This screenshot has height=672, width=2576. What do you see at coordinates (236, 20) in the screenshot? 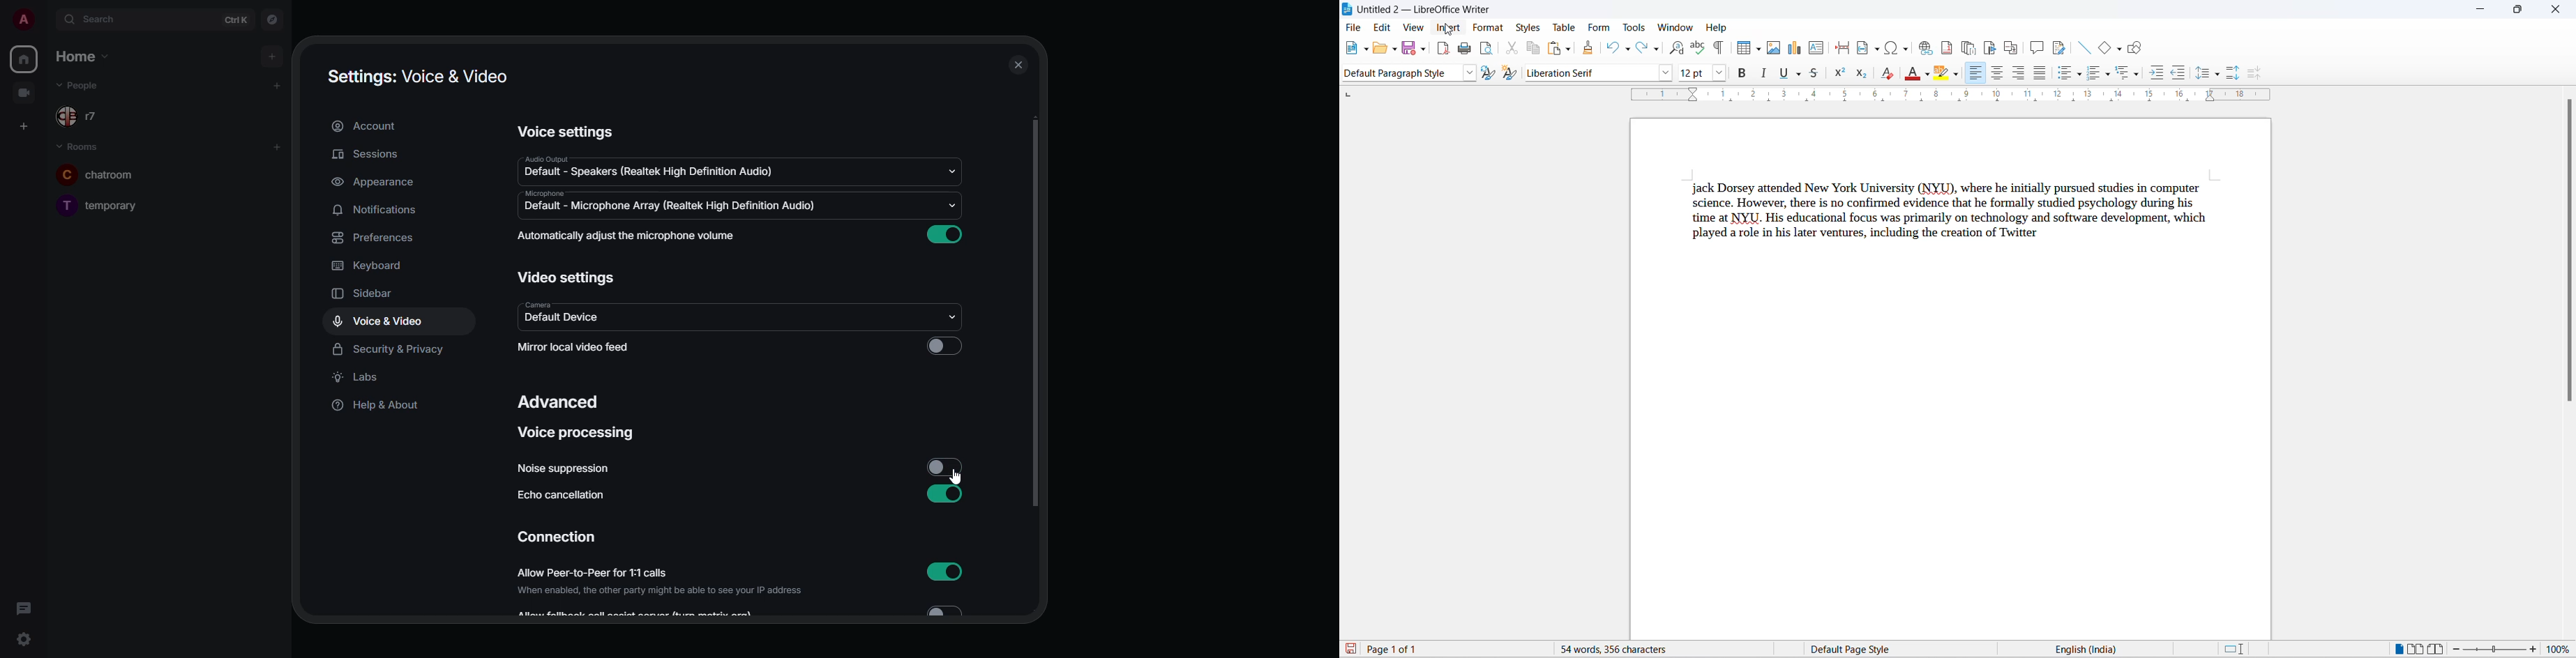
I see `ctrl K` at bounding box center [236, 20].